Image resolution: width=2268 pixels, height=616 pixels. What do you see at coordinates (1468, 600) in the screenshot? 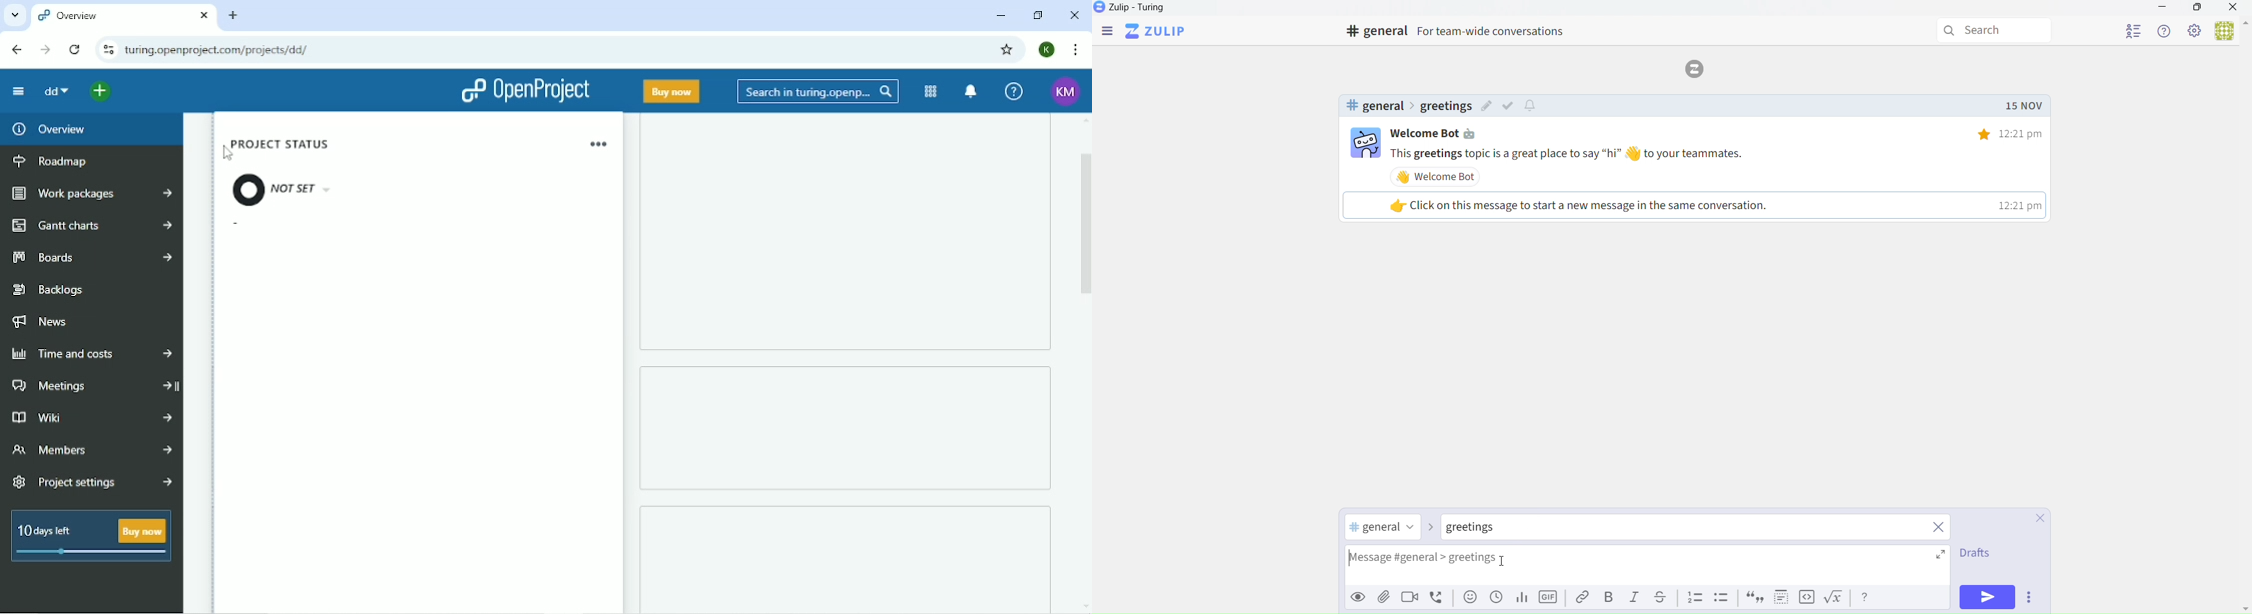
I see `Emoji` at bounding box center [1468, 600].